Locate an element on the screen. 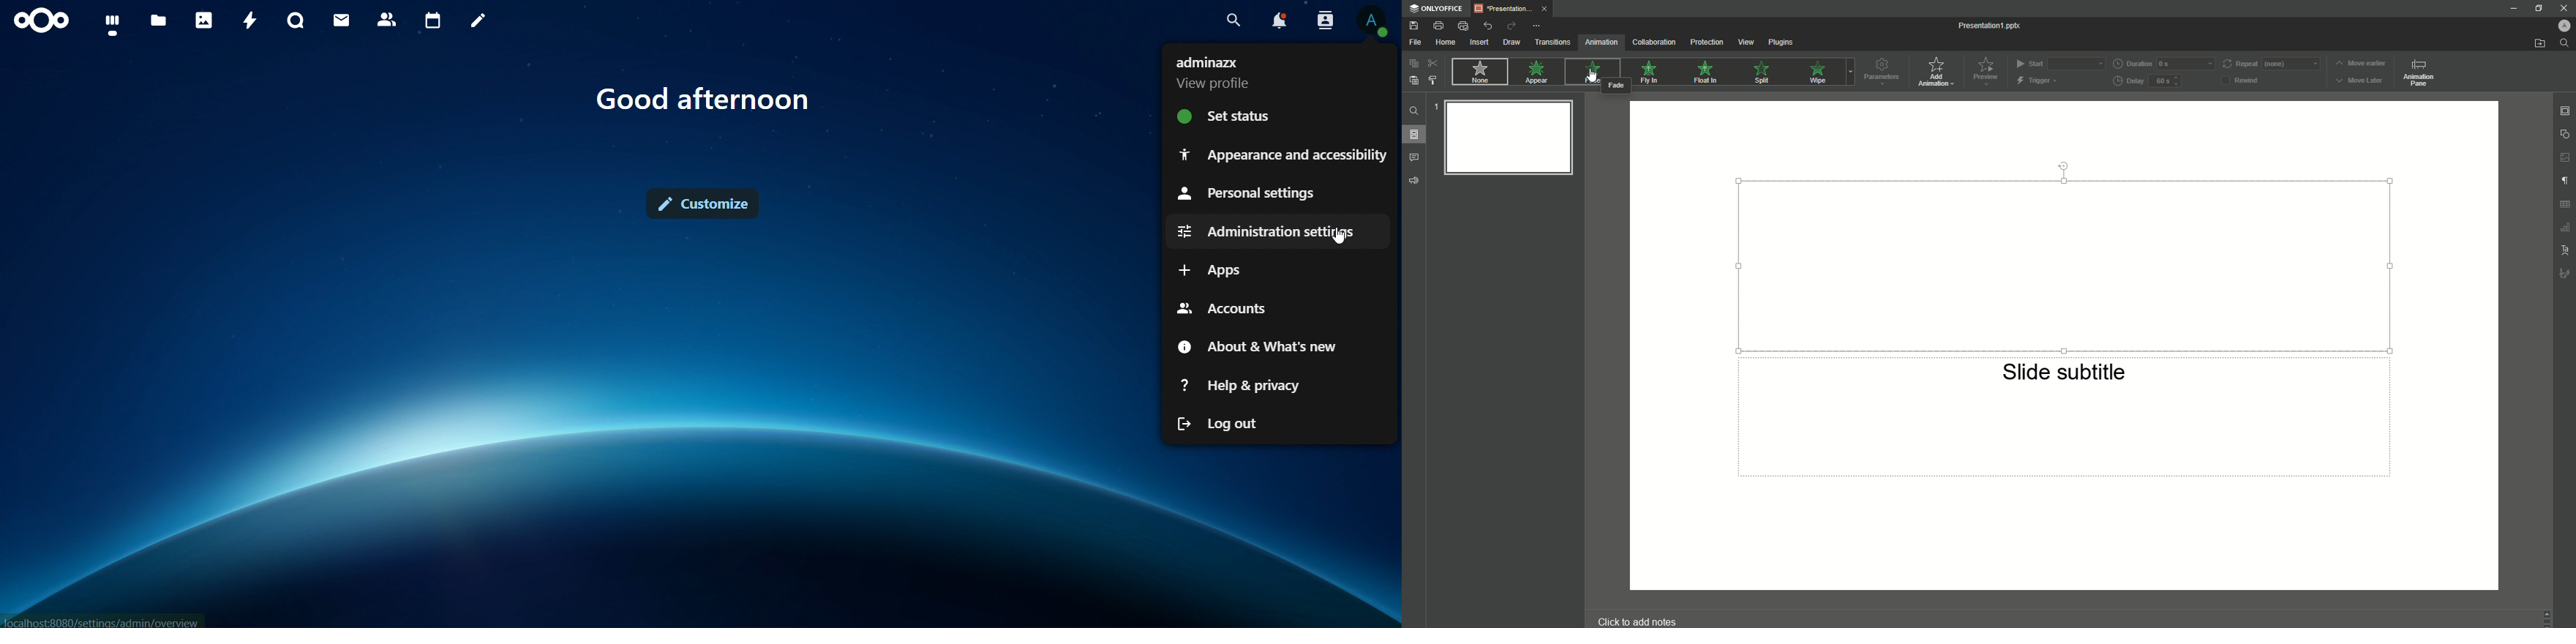  mail is located at coordinates (340, 20).